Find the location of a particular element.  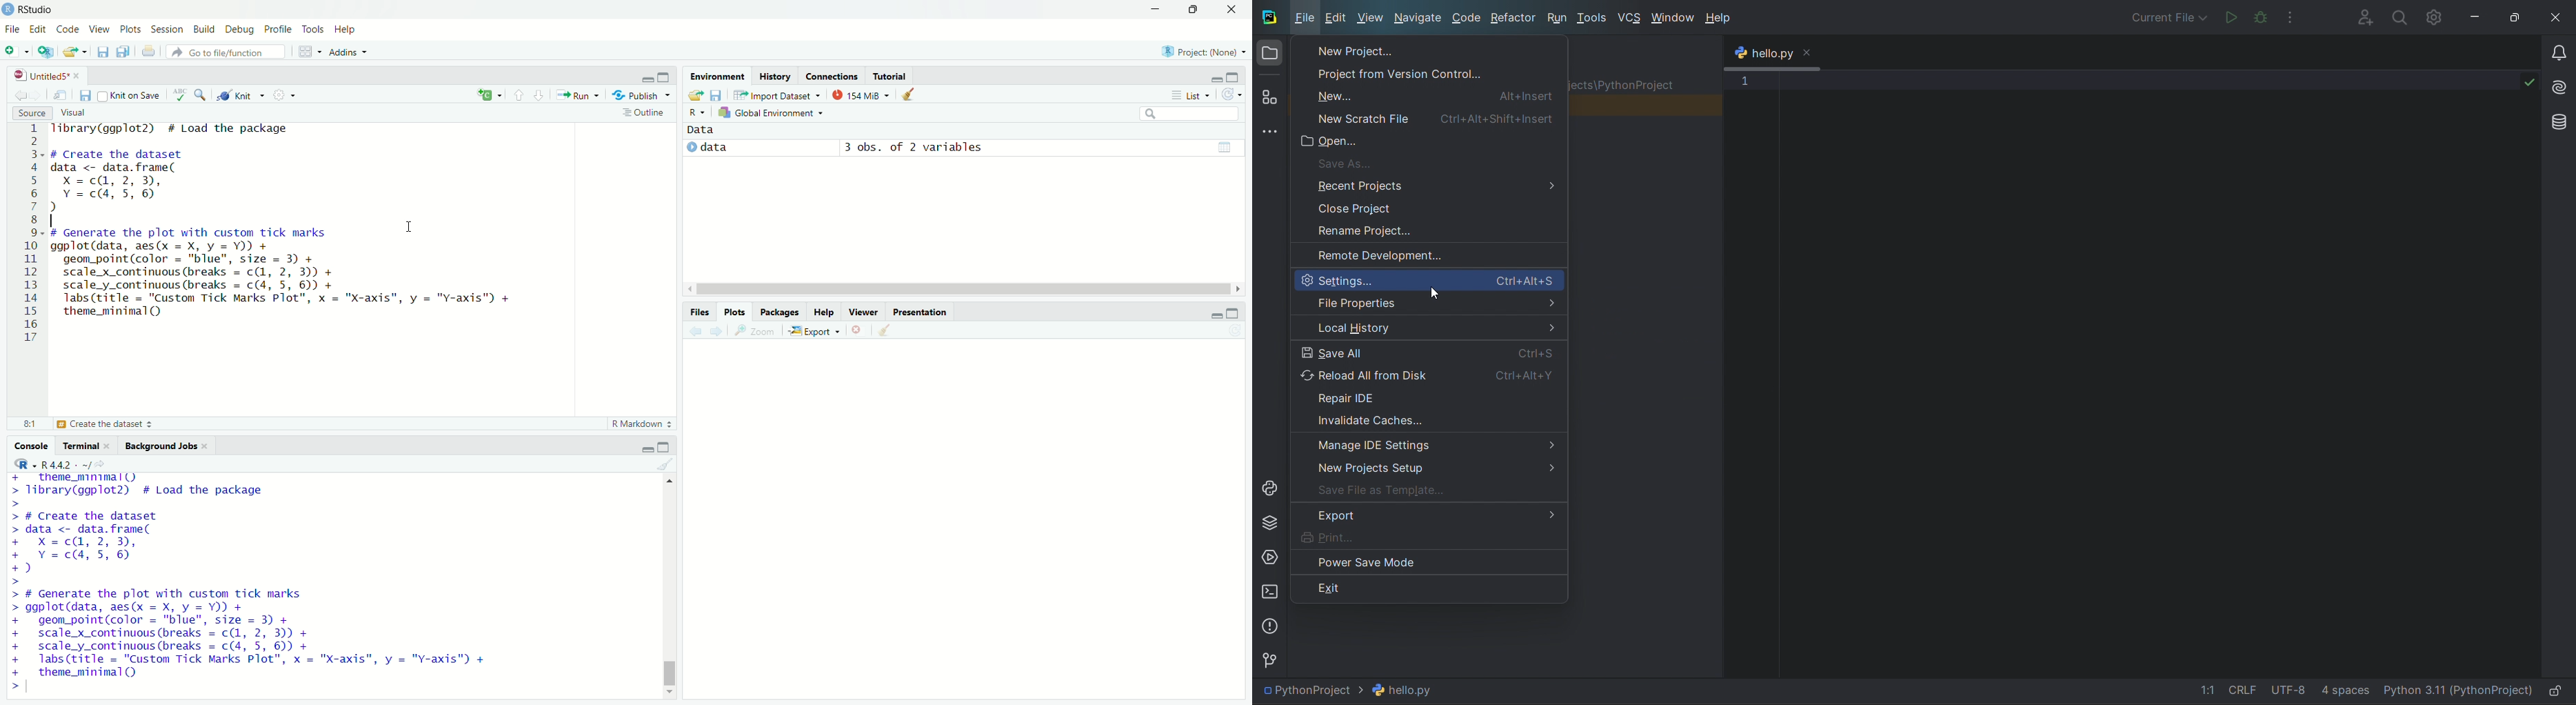

settings is located at coordinates (287, 95).